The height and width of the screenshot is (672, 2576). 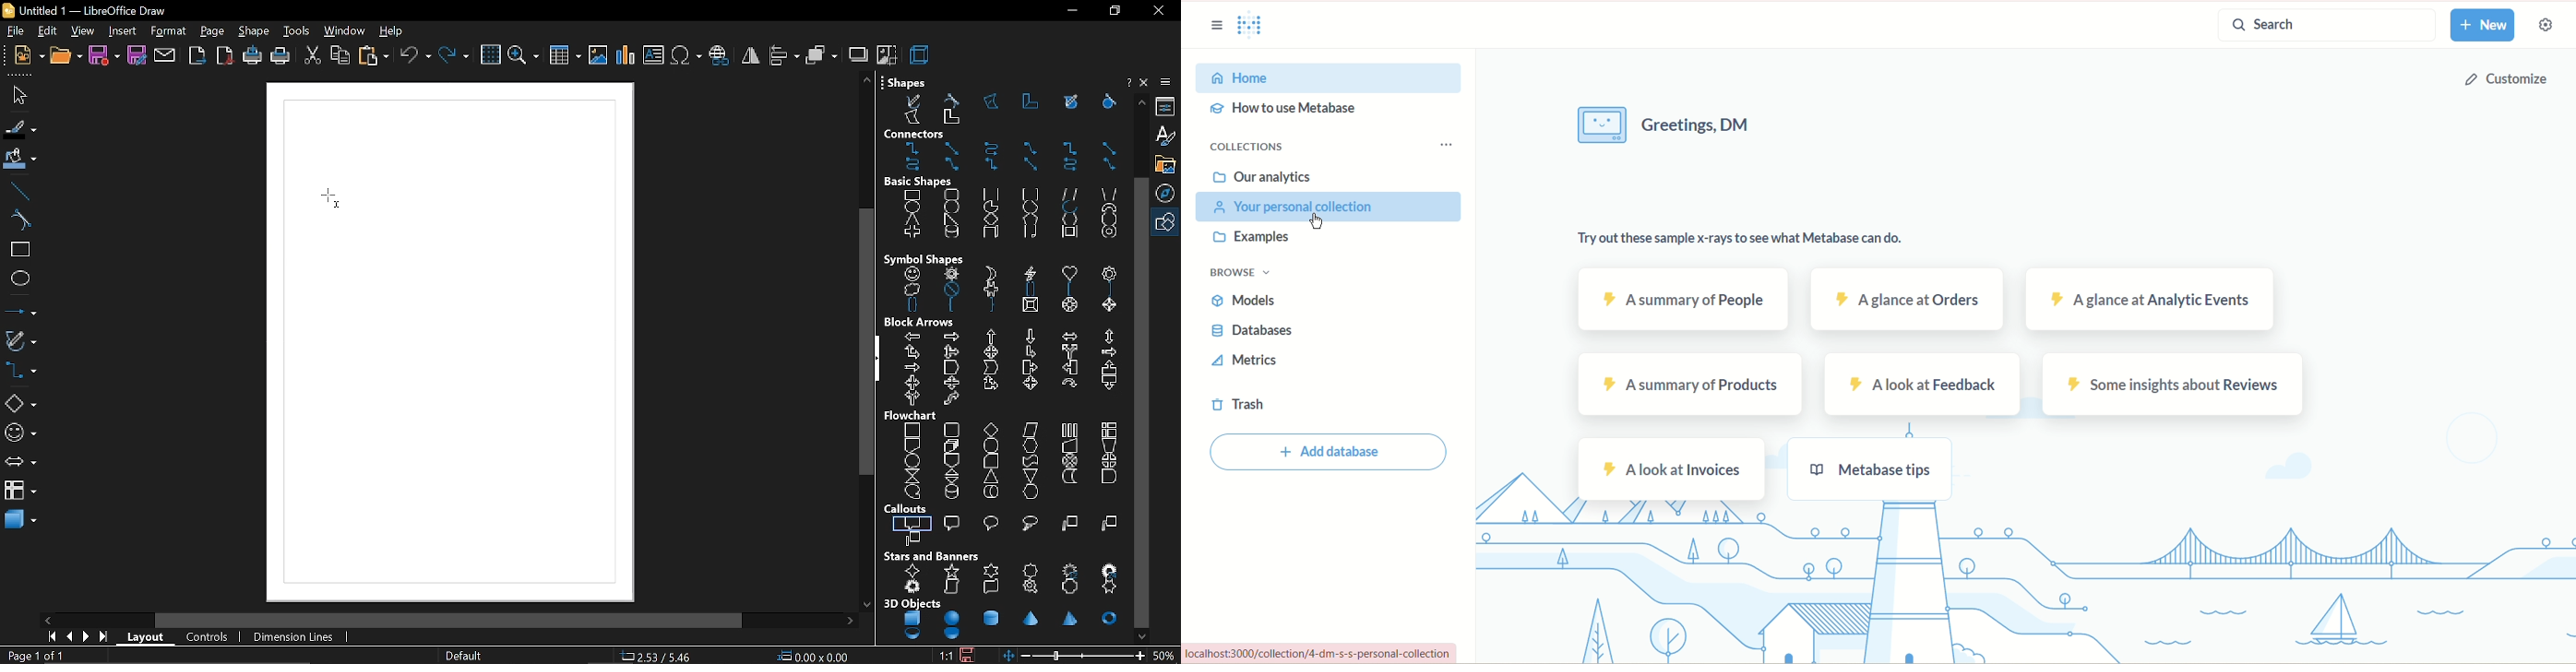 What do you see at coordinates (910, 476) in the screenshot?
I see `collate` at bounding box center [910, 476].